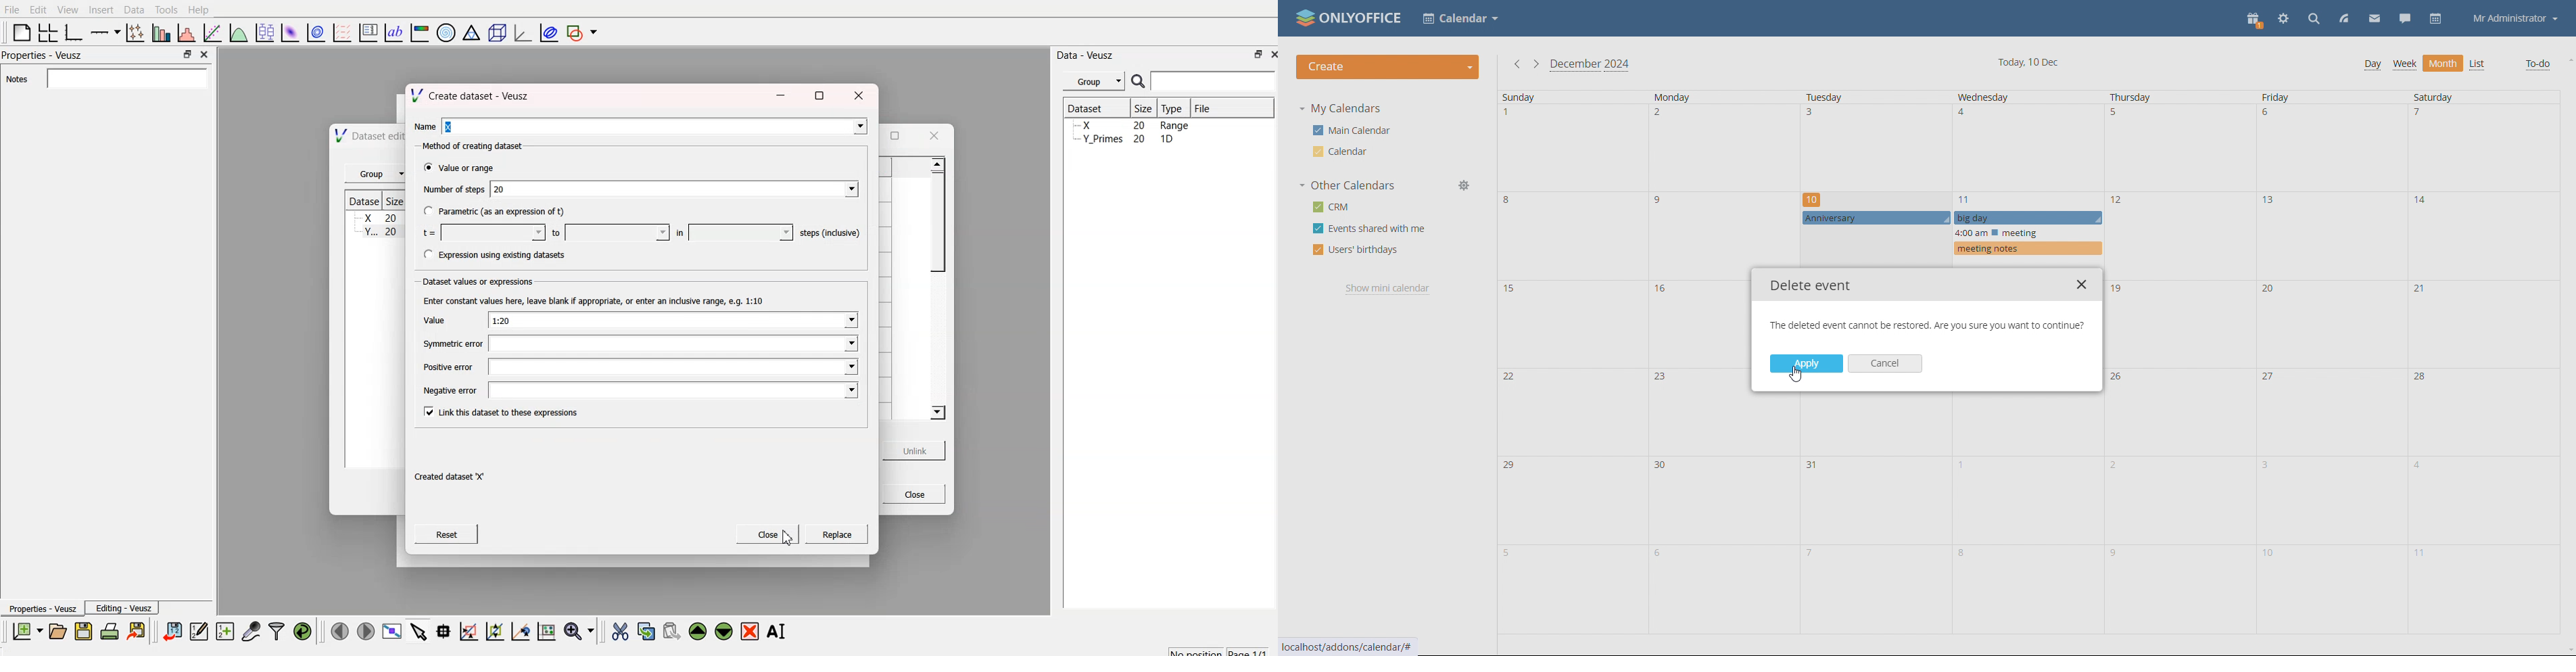 The image size is (2576, 672). What do you see at coordinates (1270, 55) in the screenshot?
I see `close` at bounding box center [1270, 55].